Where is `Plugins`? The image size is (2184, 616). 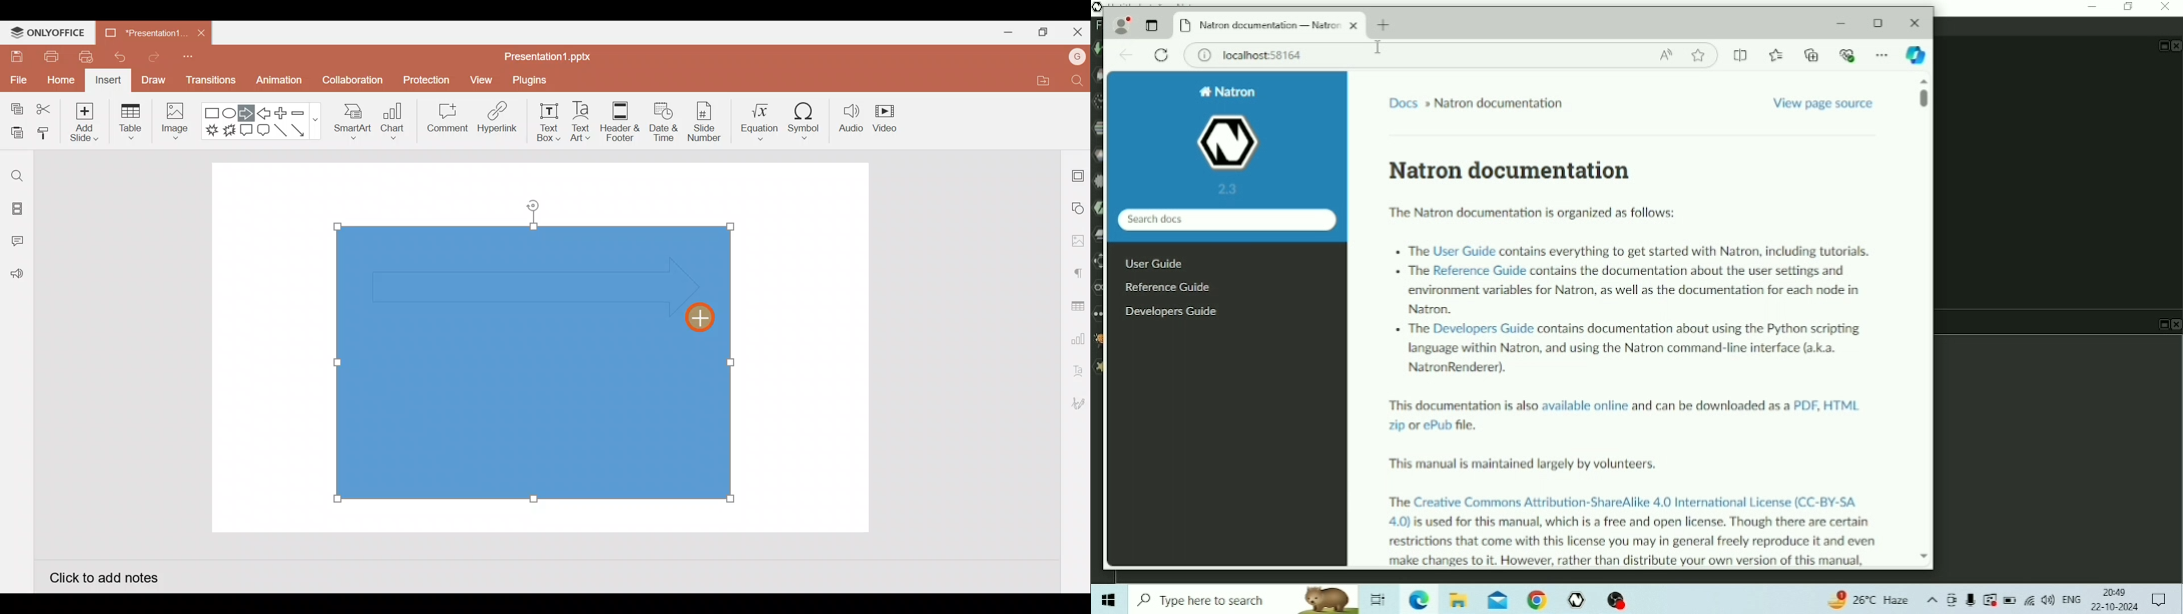 Plugins is located at coordinates (538, 78).